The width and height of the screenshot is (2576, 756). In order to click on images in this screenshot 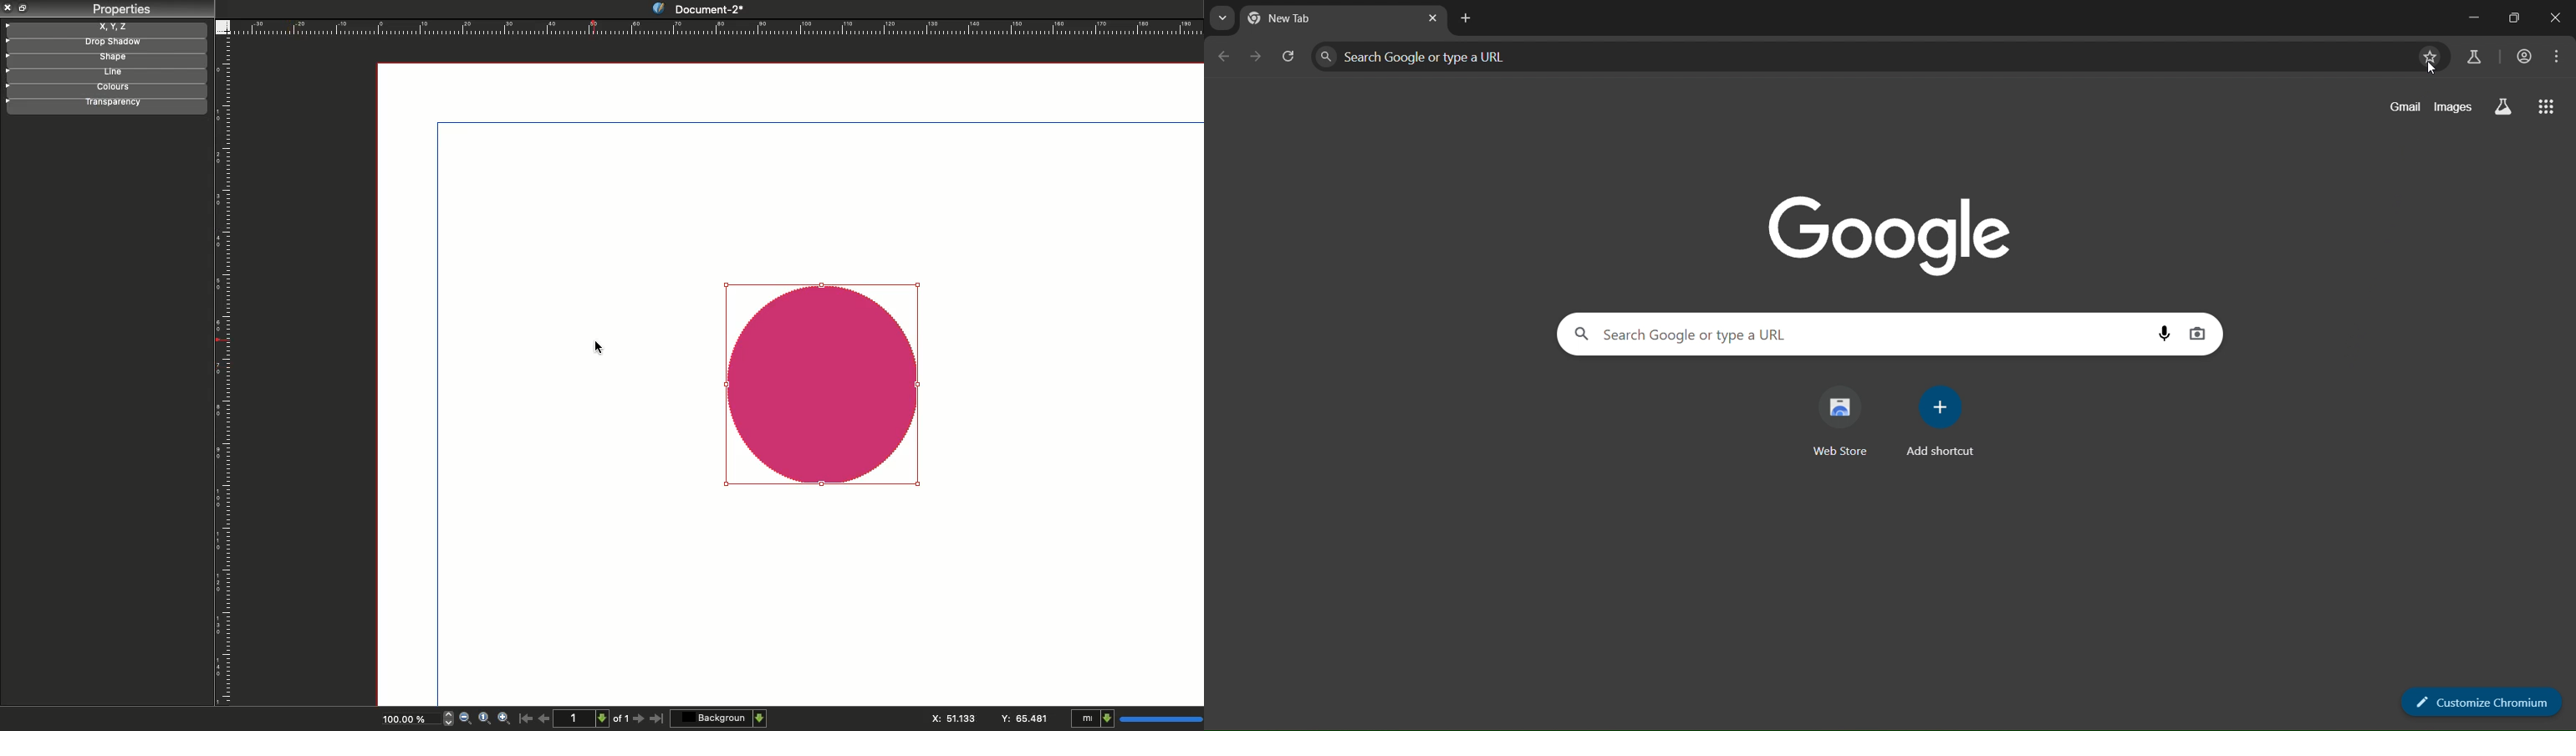, I will do `click(2454, 107)`.